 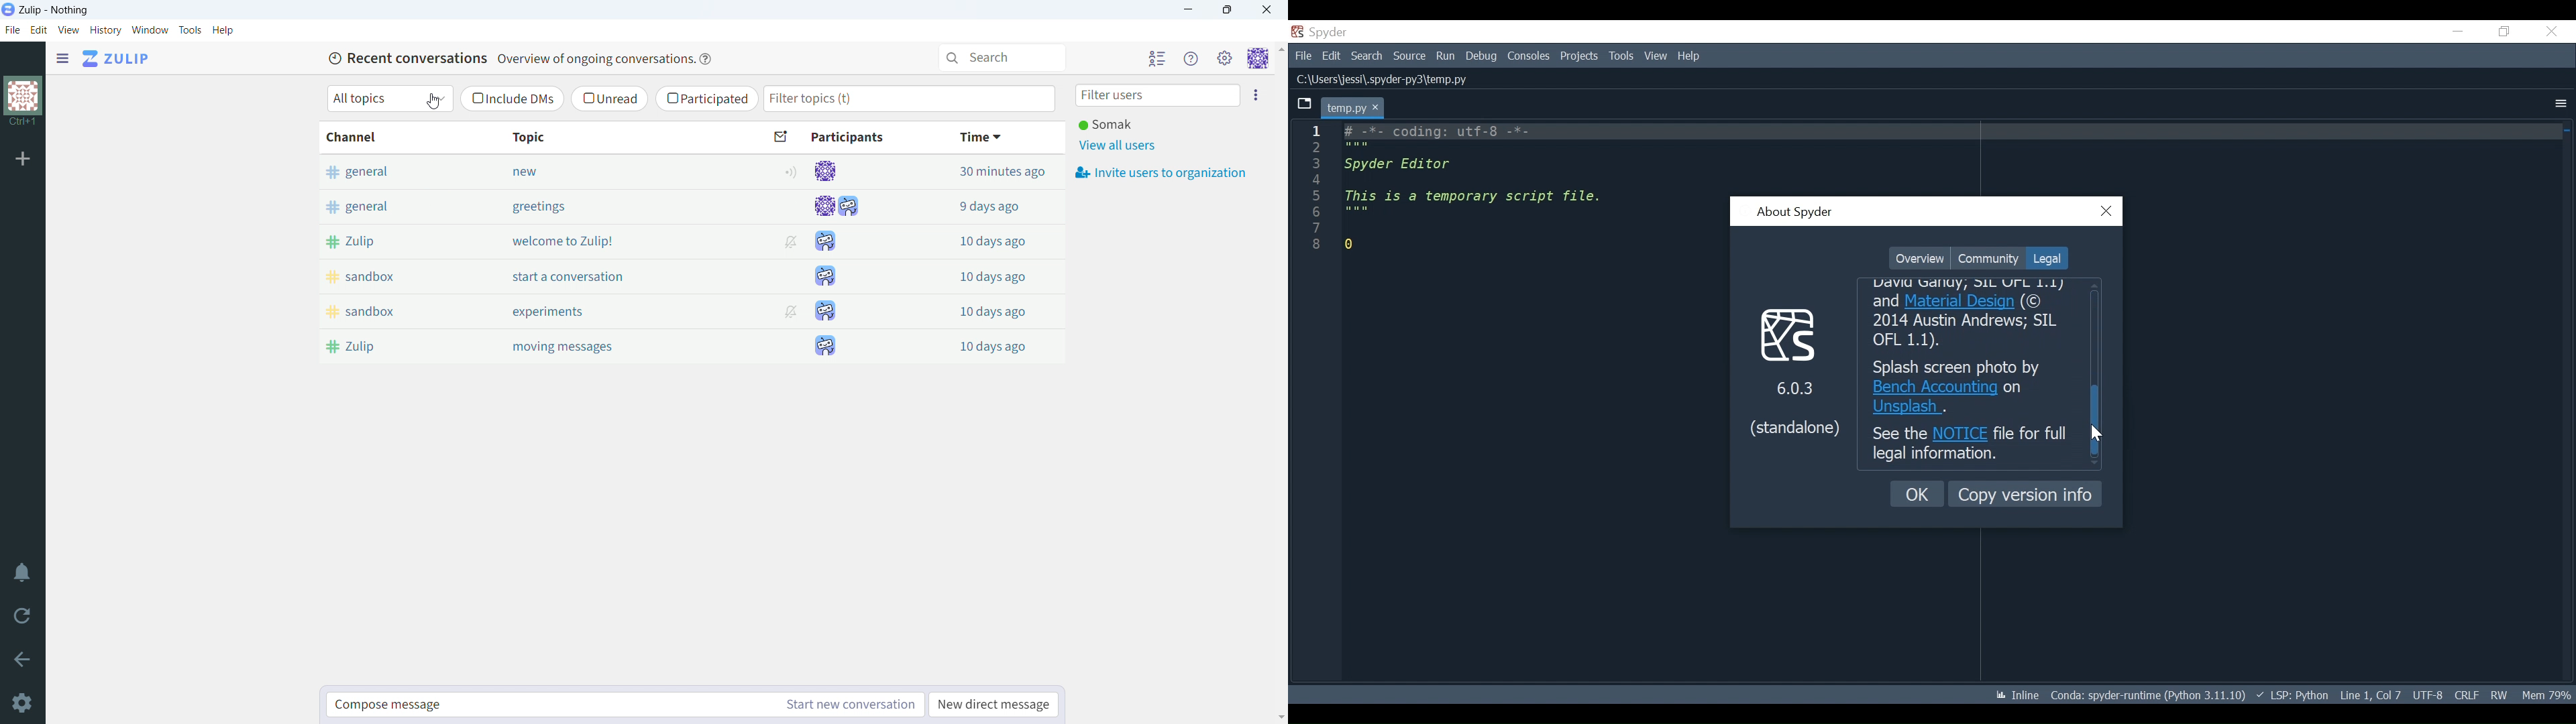 I want to click on hide user list, so click(x=1157, y=58).